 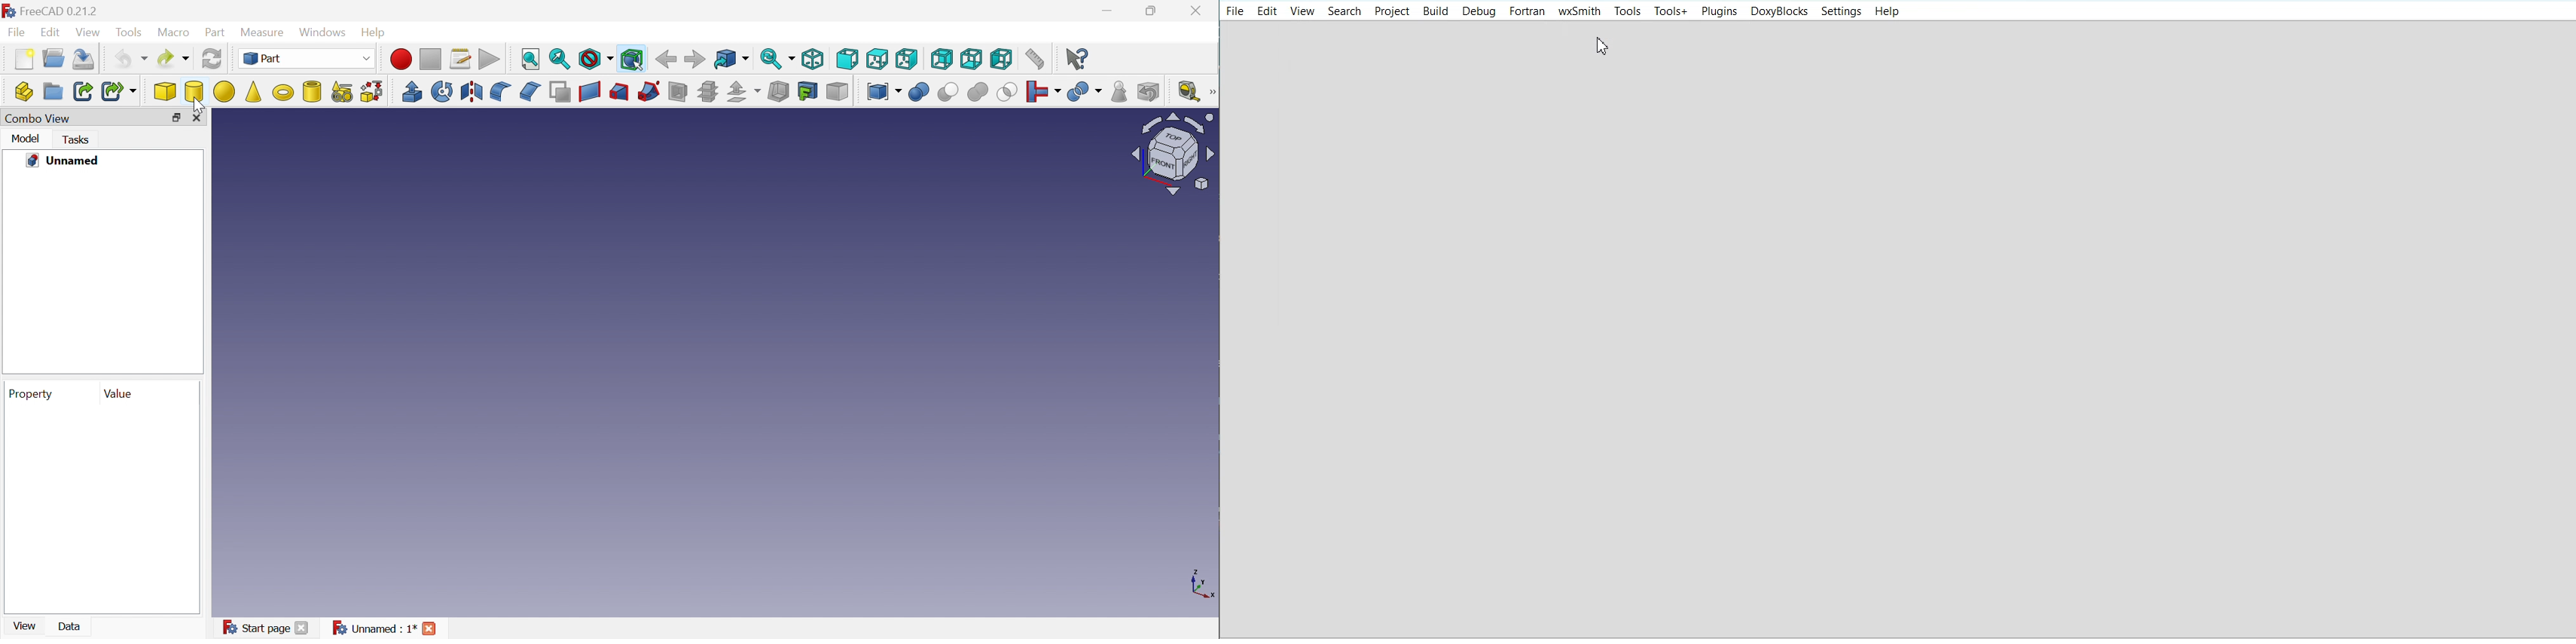 I want to click on Color per face, so click(x=838, y=91).